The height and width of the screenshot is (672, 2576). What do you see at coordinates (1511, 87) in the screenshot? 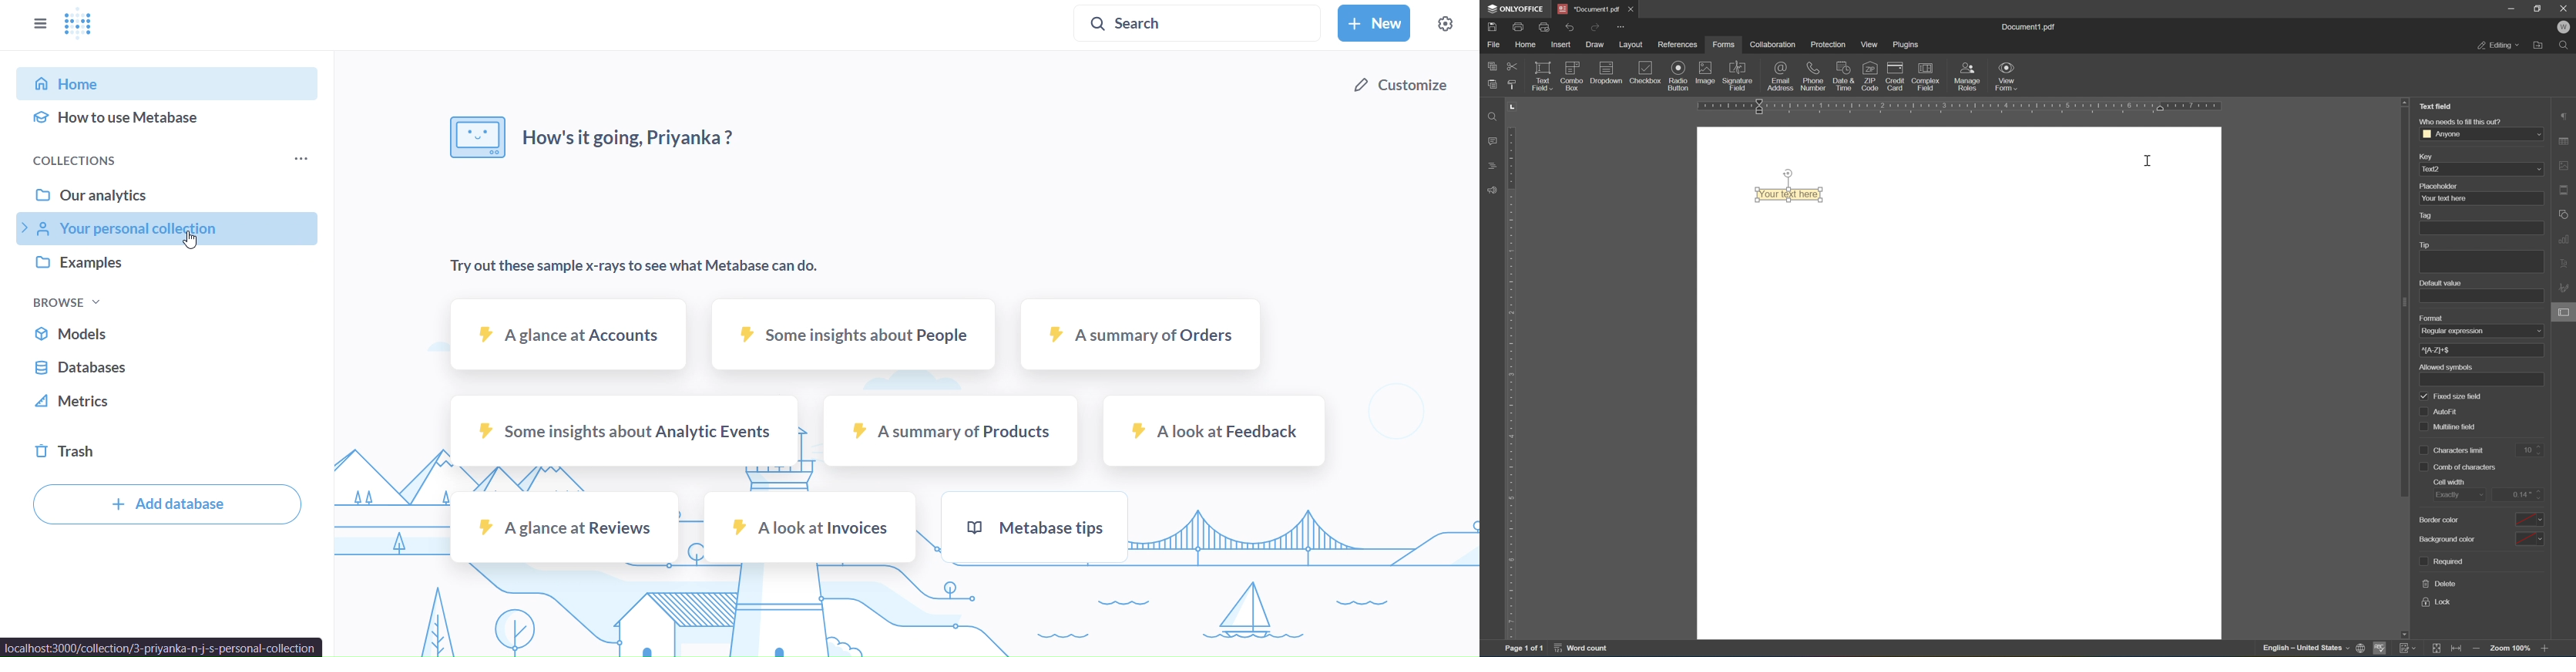
I see `copy style` at bounding box center [1511, 87].